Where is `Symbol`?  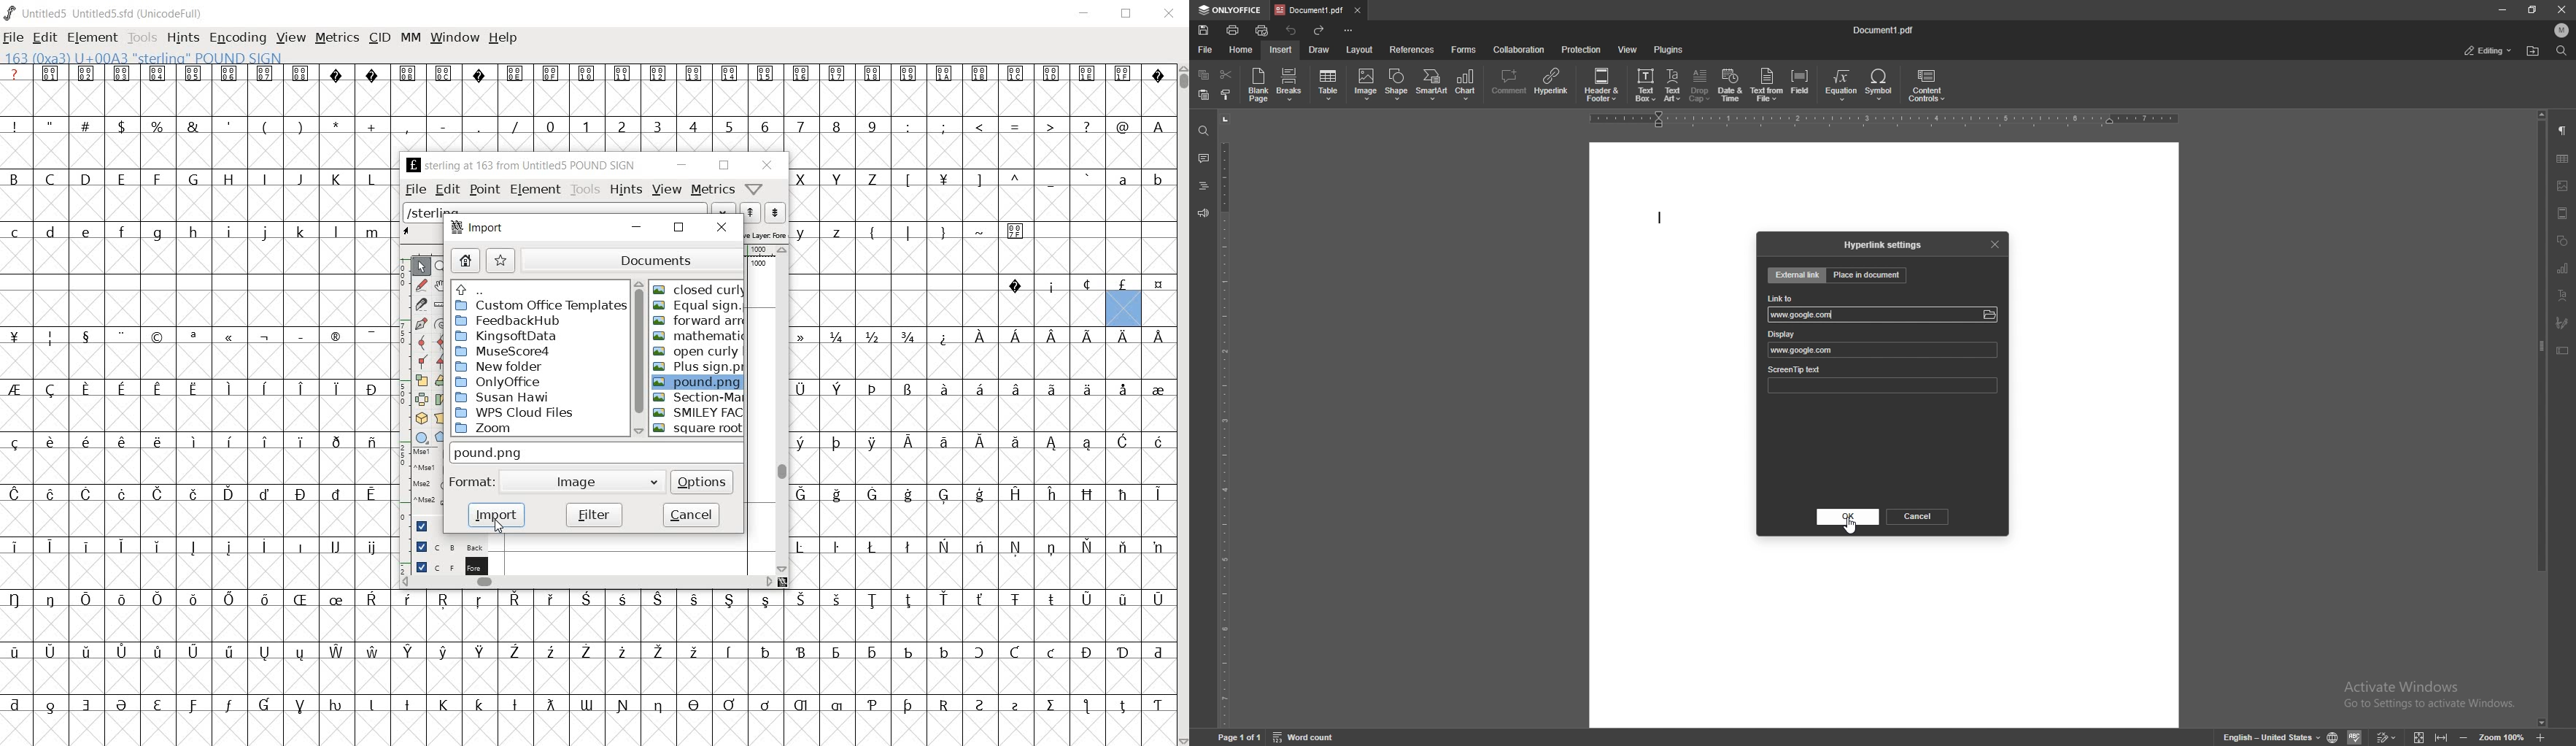
Symbol is located at coordinates (658, 707).